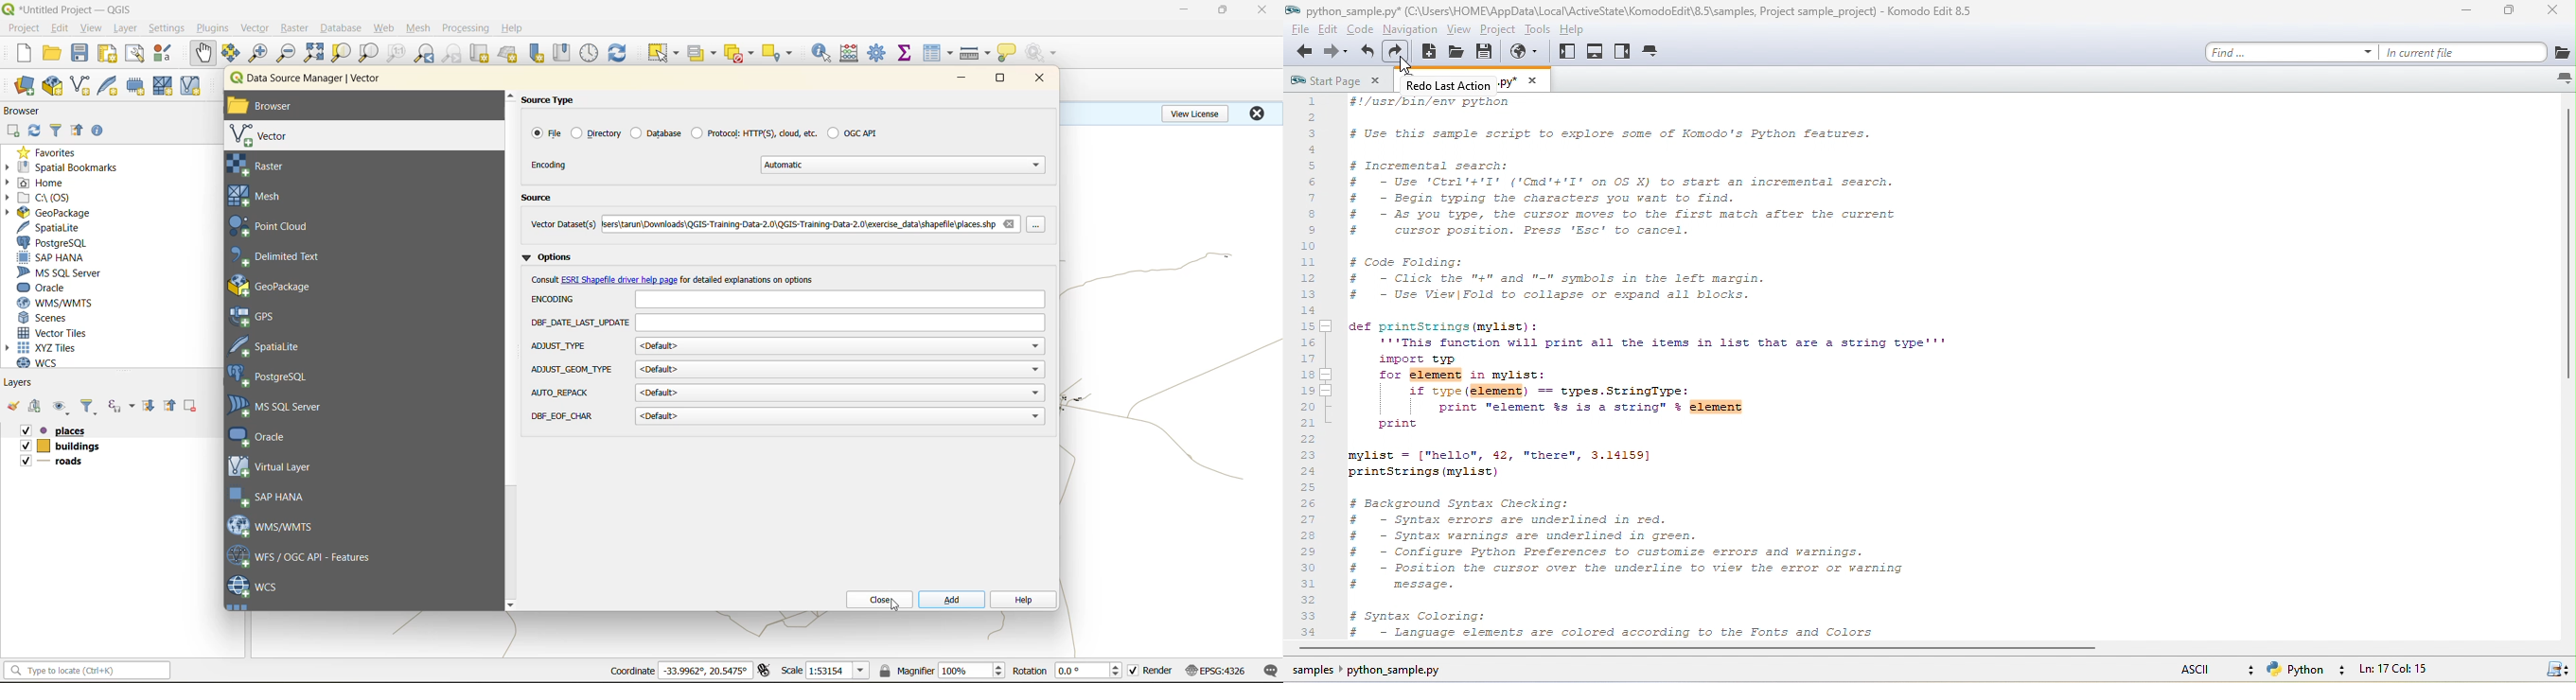 The image size is (2576, 700). Describe the element at coordinates (85, 670) in the screenshot. I see `status bar` at that location.